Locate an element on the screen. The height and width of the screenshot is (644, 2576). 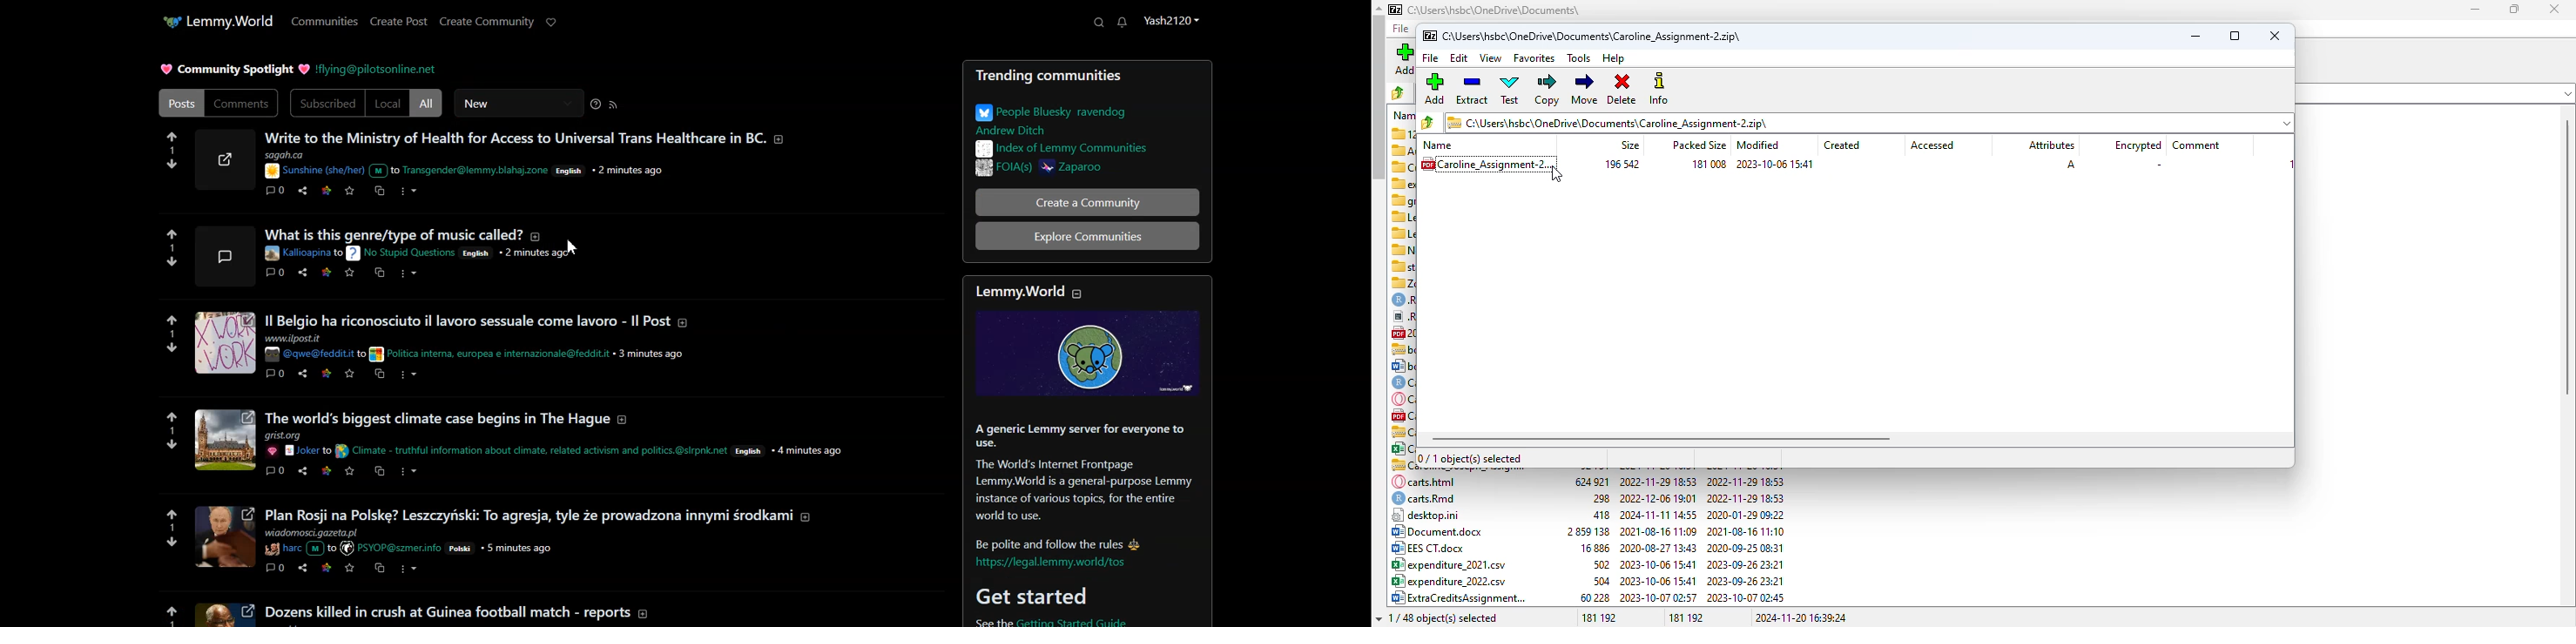
See the is located at coordinates (985, 622).